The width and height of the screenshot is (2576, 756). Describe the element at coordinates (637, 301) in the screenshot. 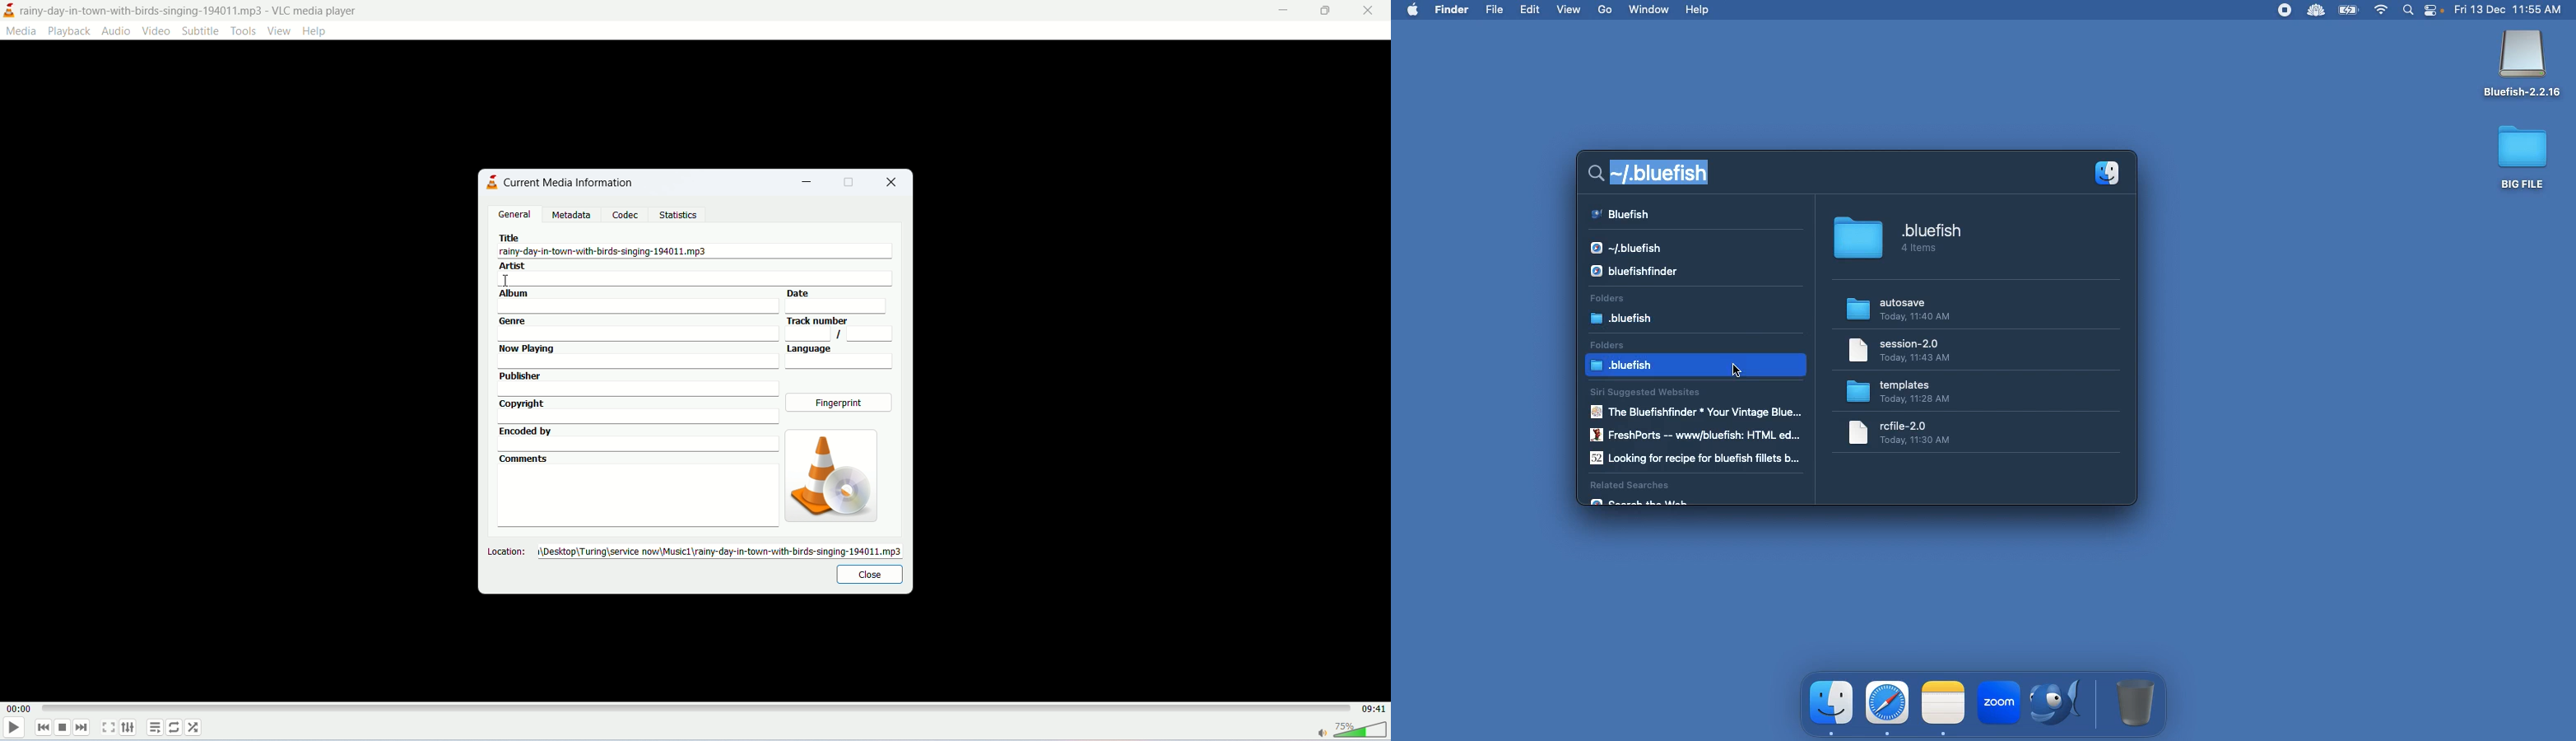

I see `album` at that location.